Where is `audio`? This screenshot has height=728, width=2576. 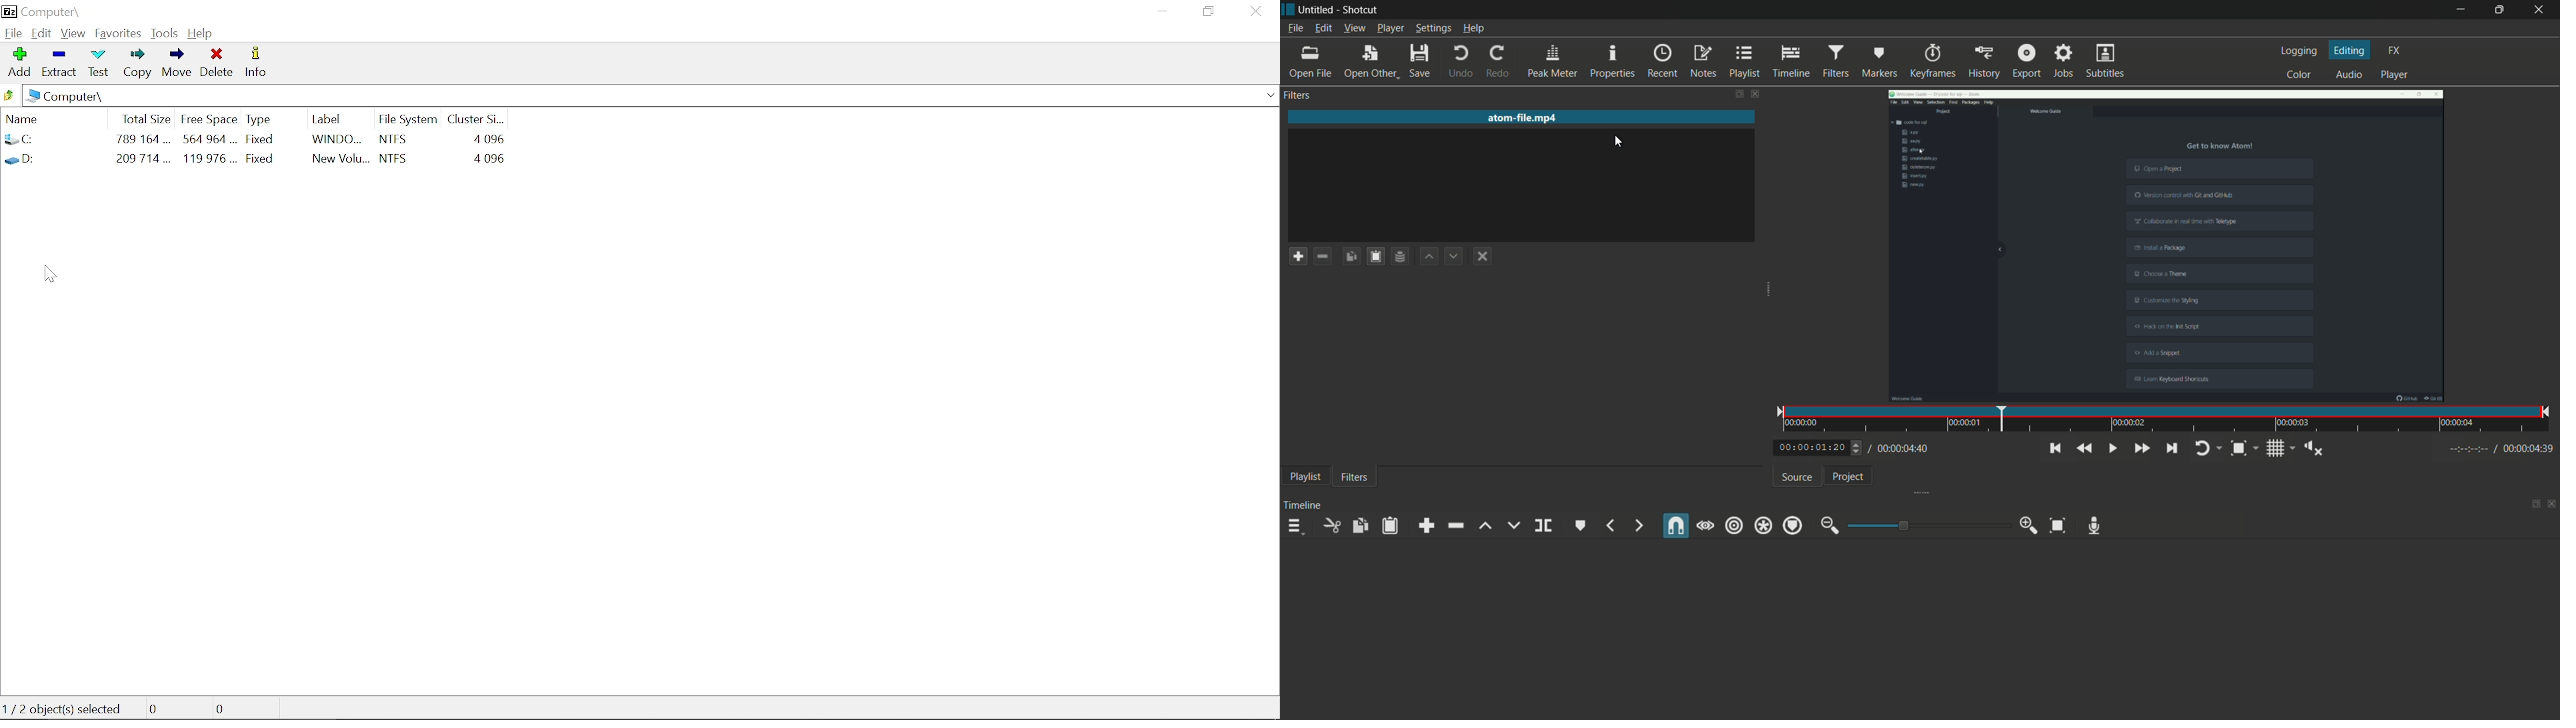
audio is located at coordinates (2350, 75).